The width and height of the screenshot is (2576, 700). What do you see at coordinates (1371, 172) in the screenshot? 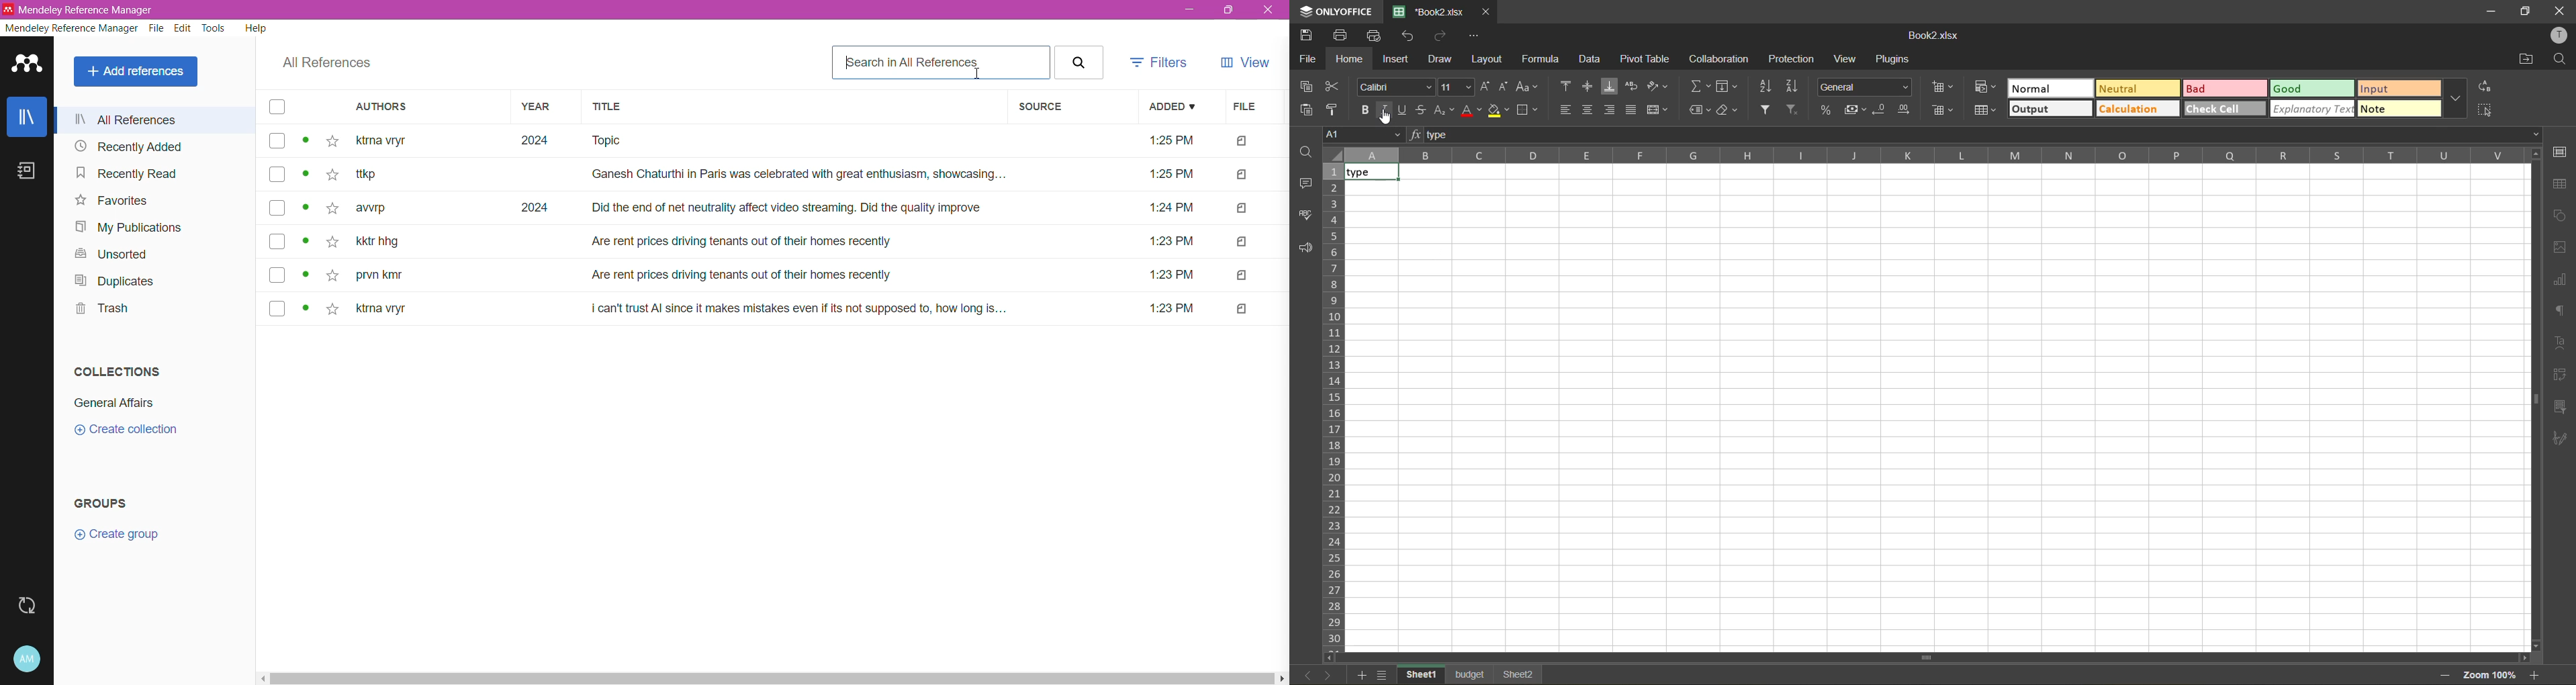
I see `type` at bounding box center [1371, 172].